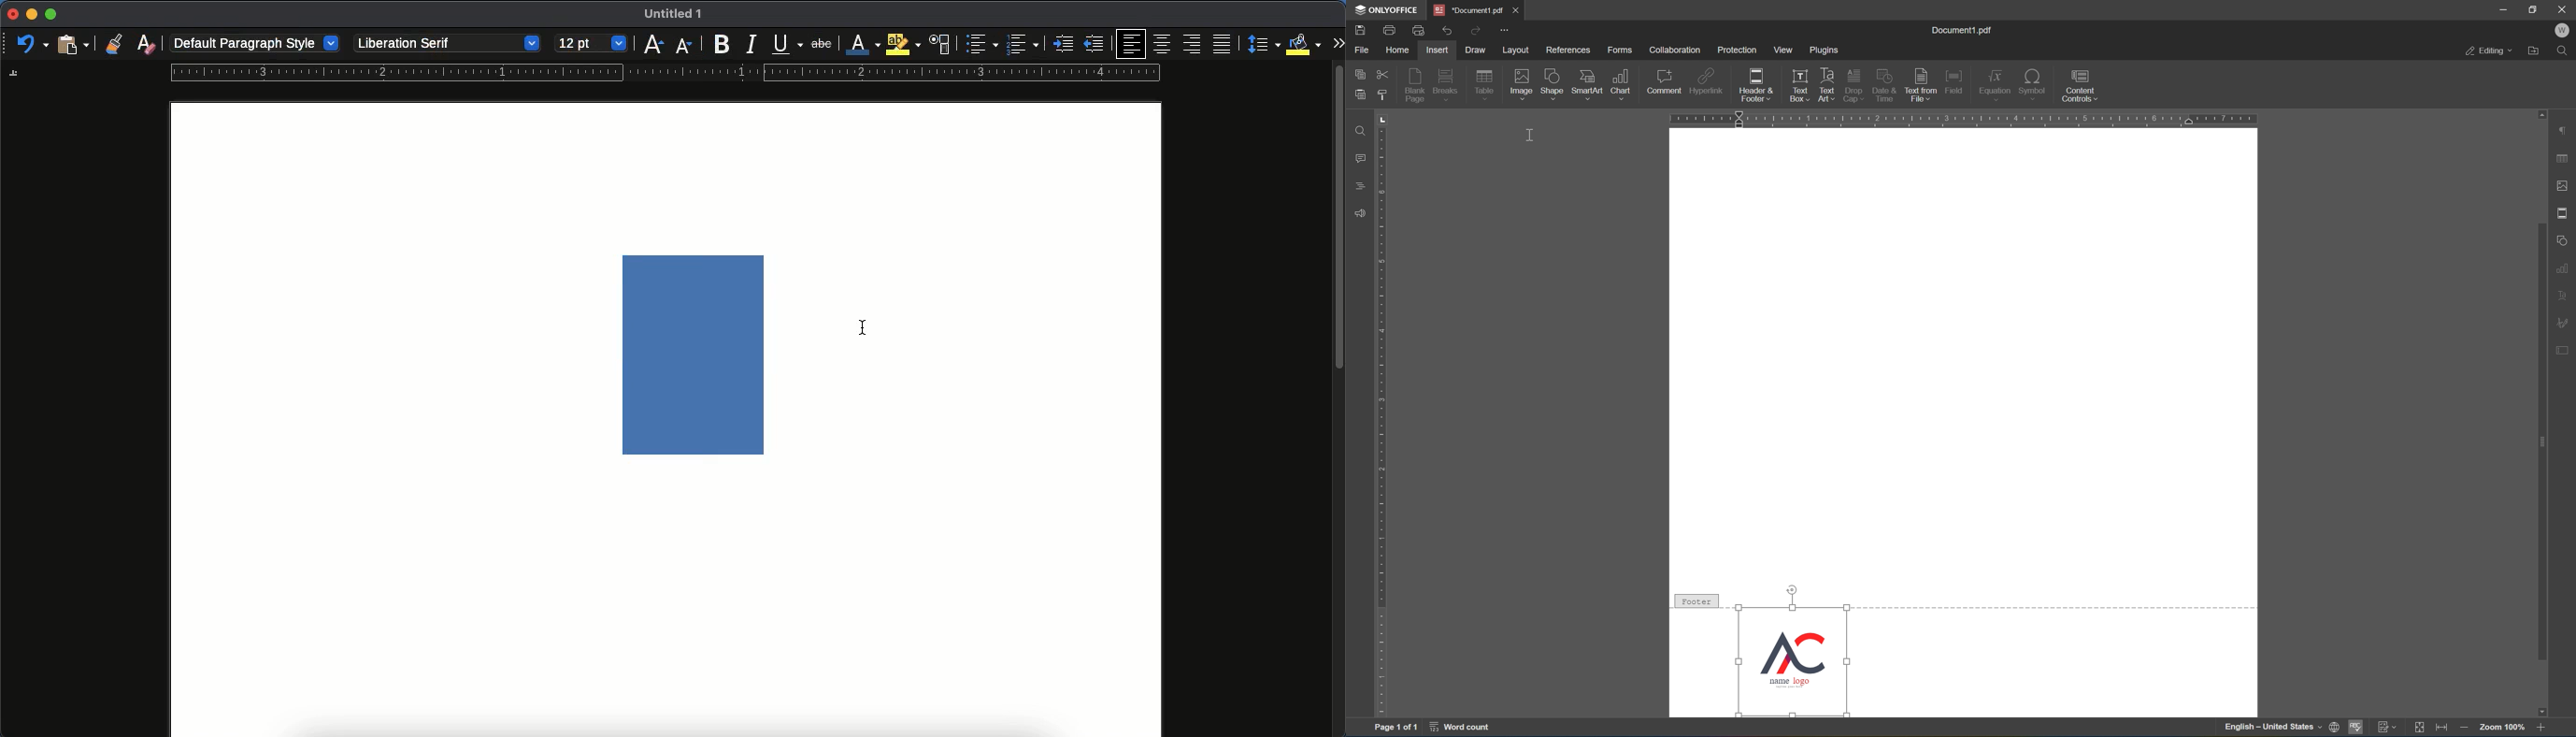 This screenshot has width=2576, height=756. I want to click on redo, so click(1477, 33).